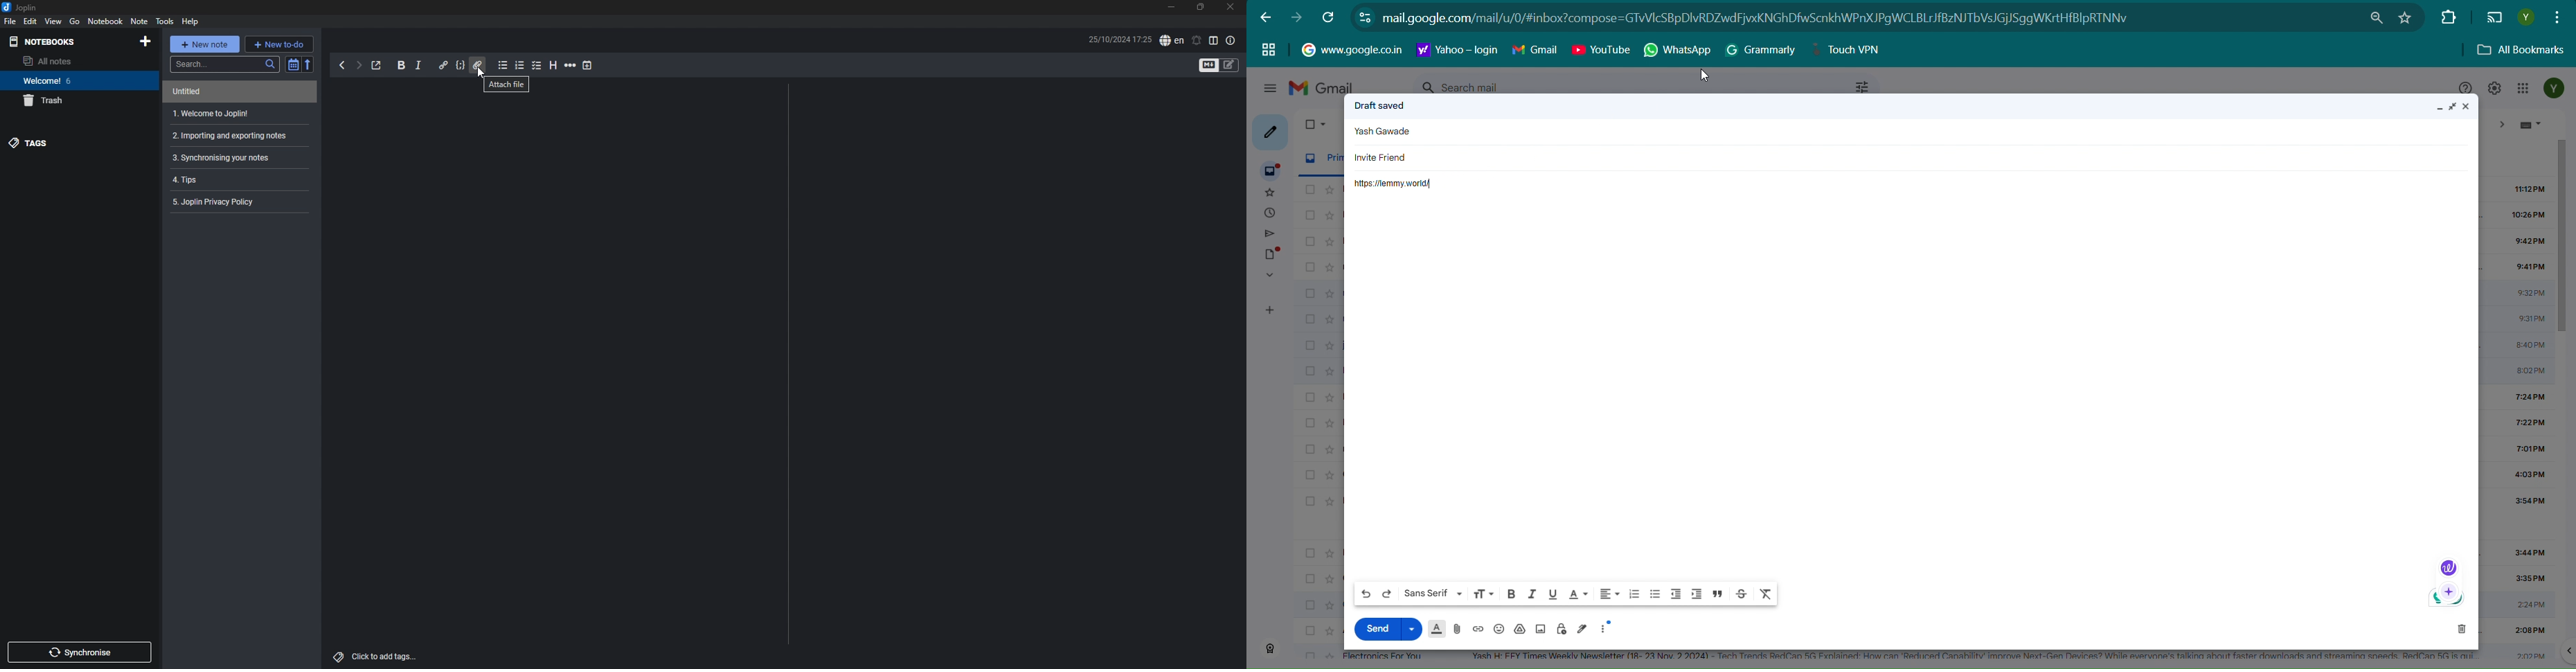  Describe the element at coordinates (522, 88) in the screenshot. I see `Attach file` at that location.